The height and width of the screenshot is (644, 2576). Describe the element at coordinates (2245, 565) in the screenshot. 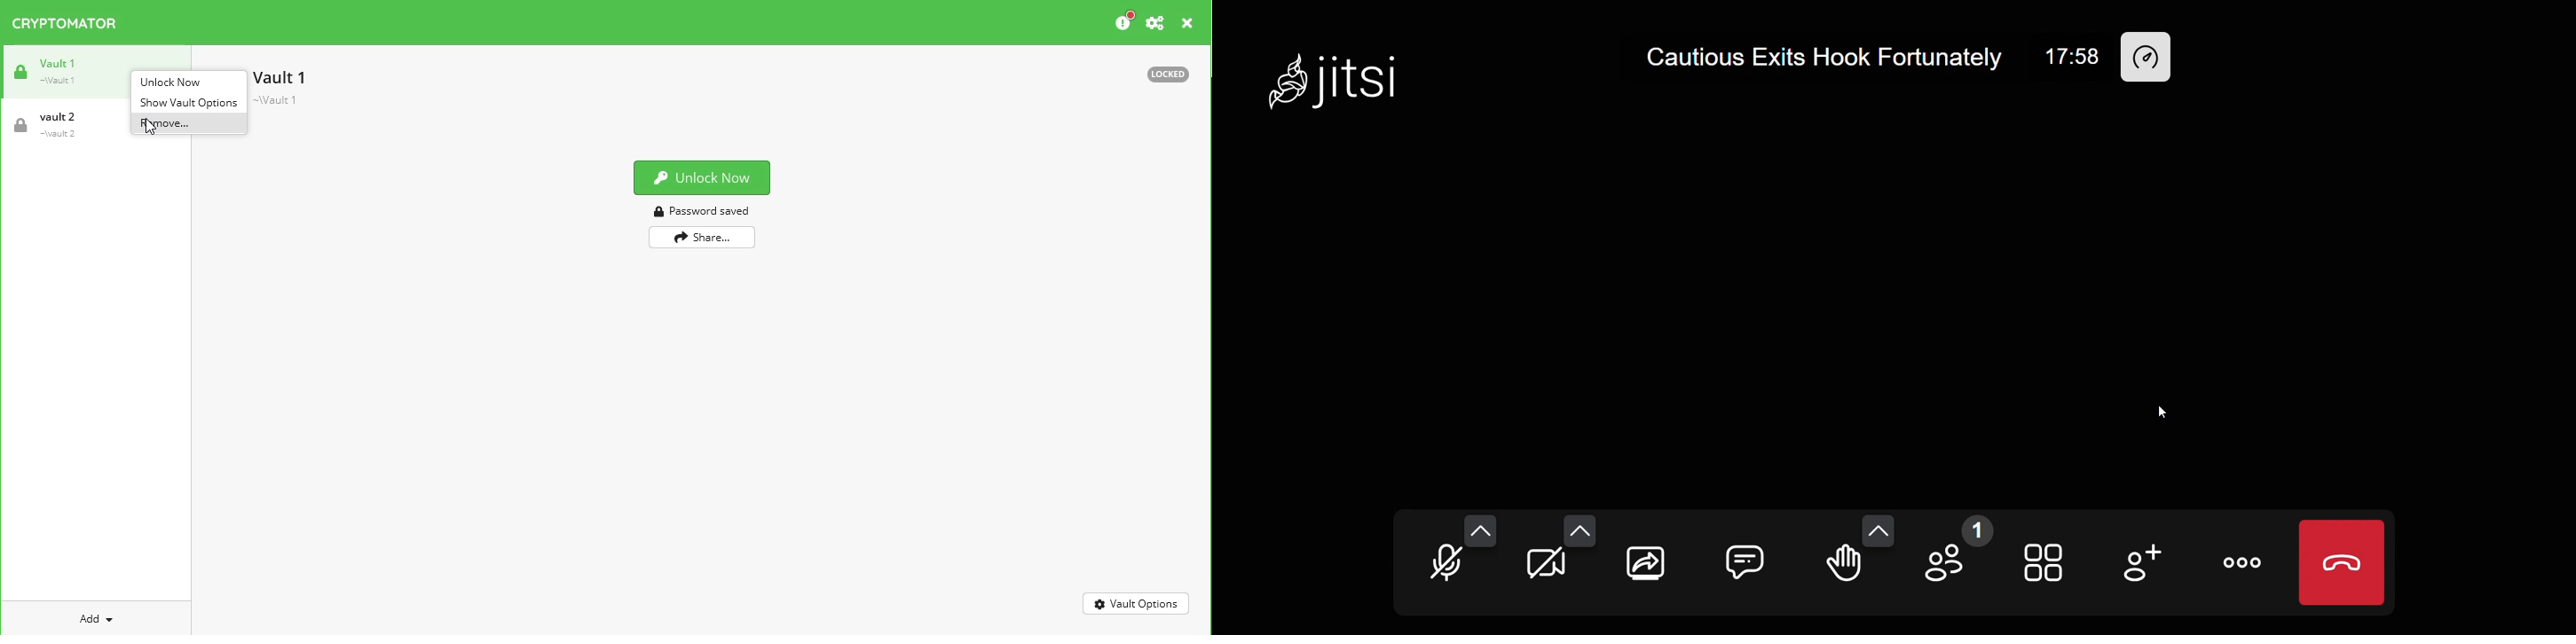

I see `more` at that location.